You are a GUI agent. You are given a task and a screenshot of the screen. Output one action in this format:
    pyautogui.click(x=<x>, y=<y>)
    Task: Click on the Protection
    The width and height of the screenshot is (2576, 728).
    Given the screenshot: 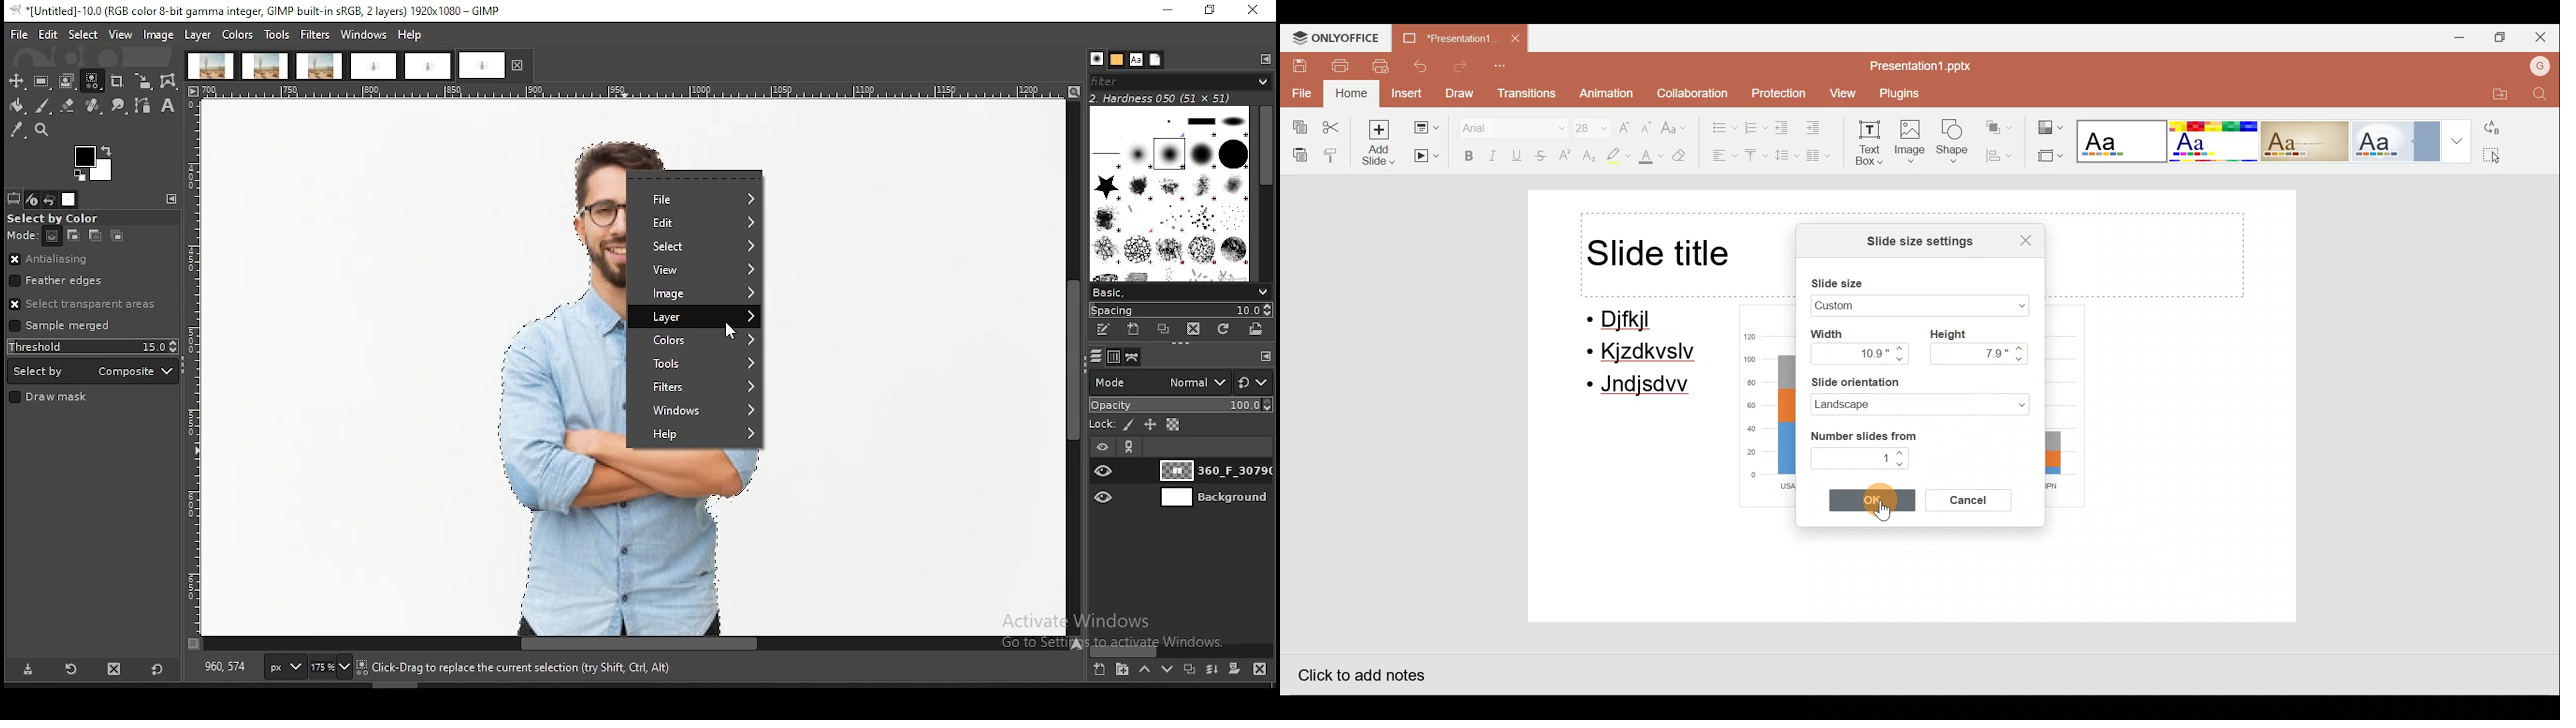 What is the action you would take?
    pyautogui.click(x=1776, y=89)
    